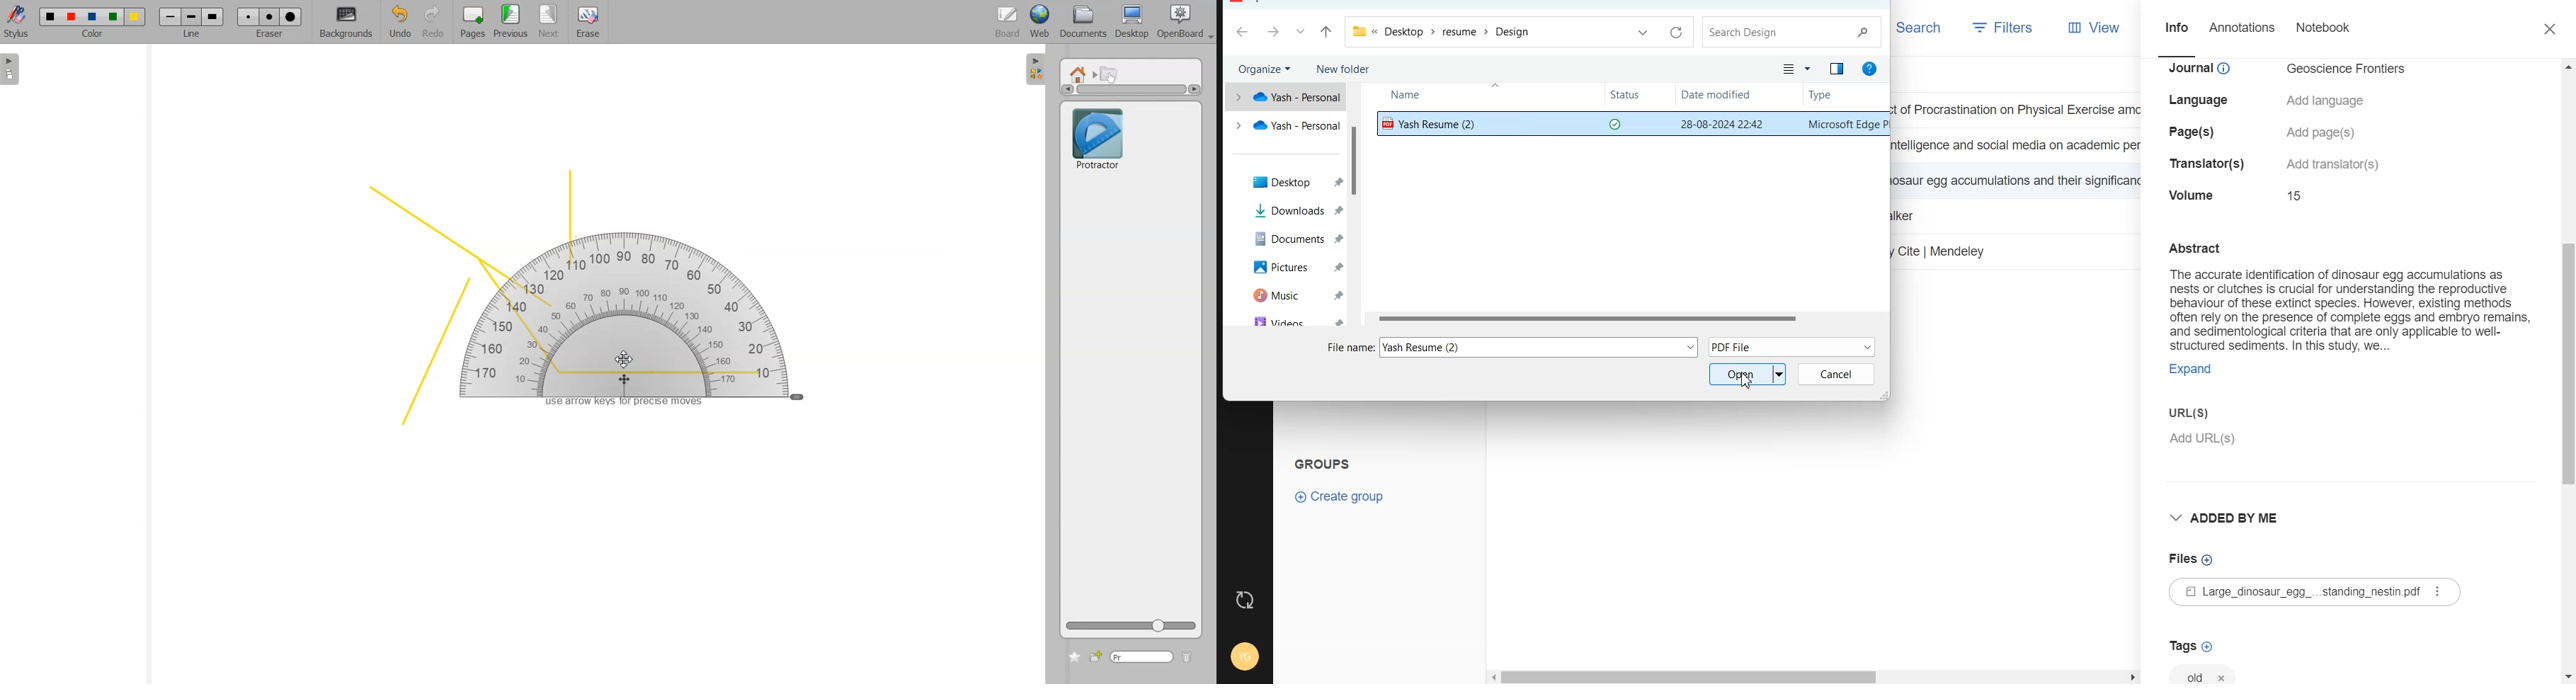 This screenshot has width=2576, height=700. What do you see at coordinates (1343, 68) in the screenshot?
I see `New Folder` at bounding box center [1343, 68].